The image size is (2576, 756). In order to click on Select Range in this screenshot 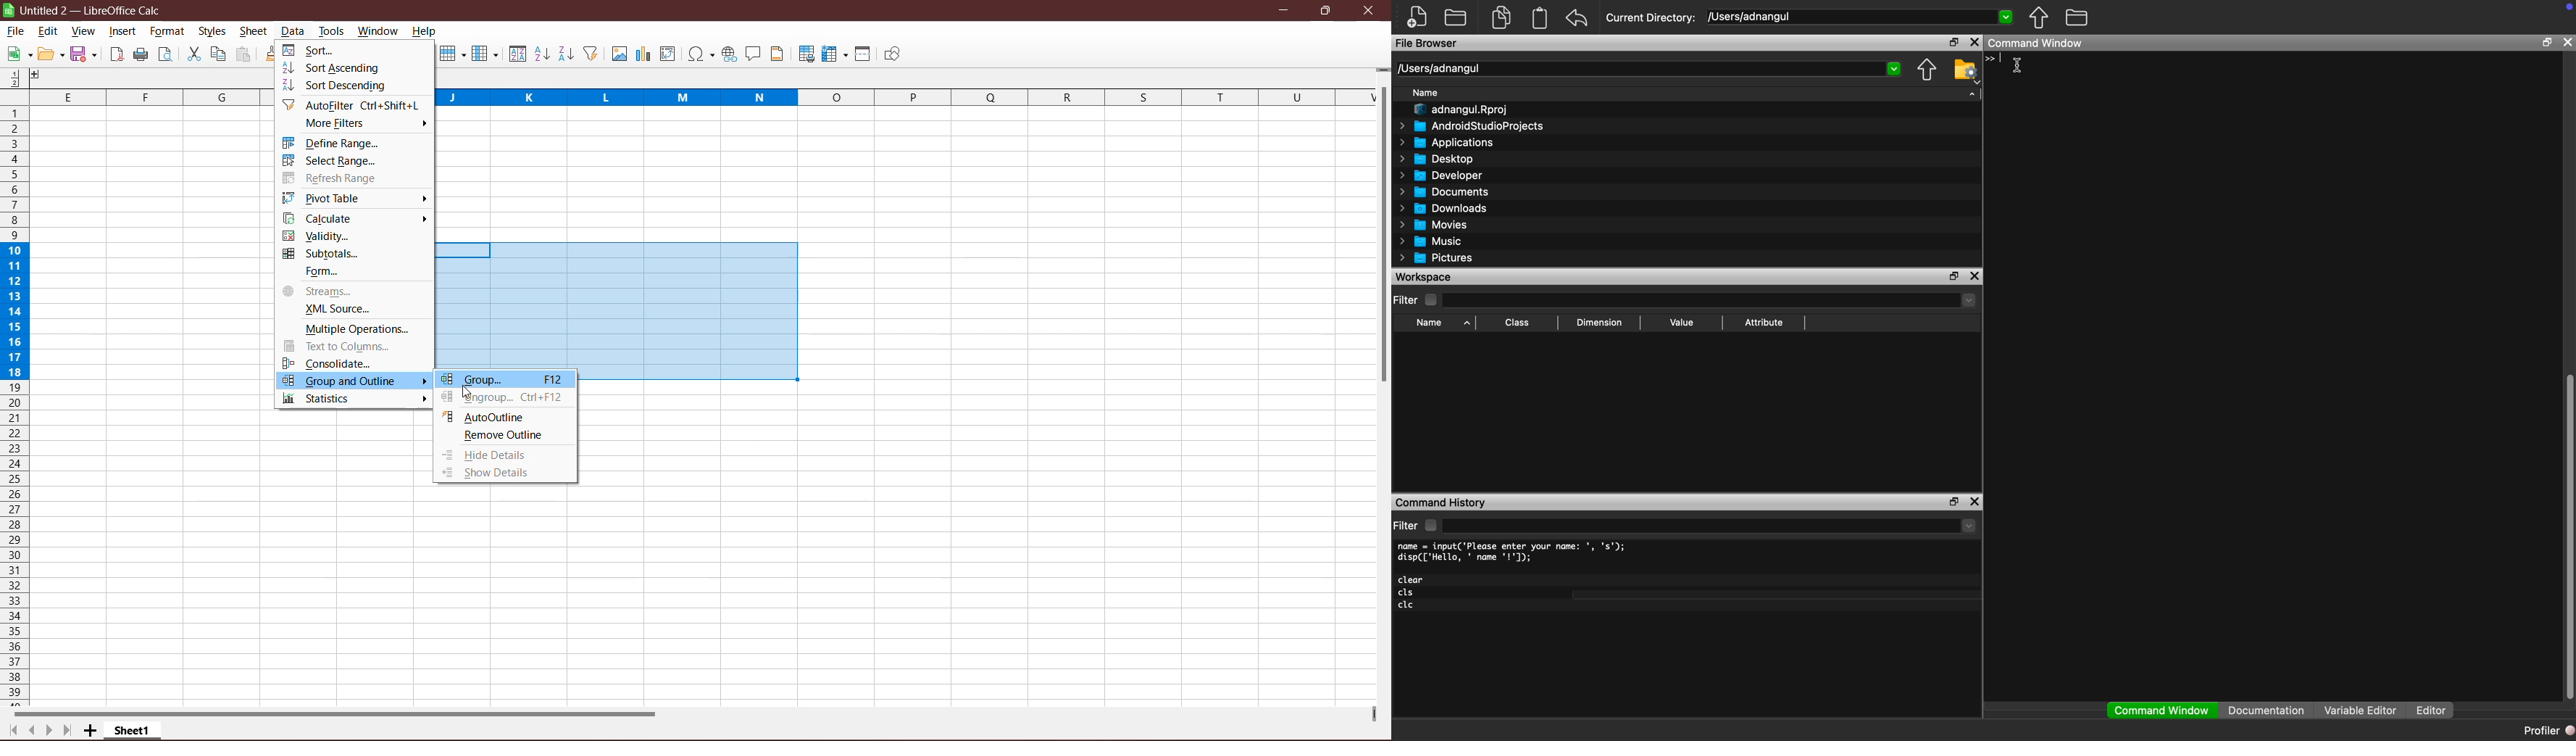, I will do `click(331, 161)`.